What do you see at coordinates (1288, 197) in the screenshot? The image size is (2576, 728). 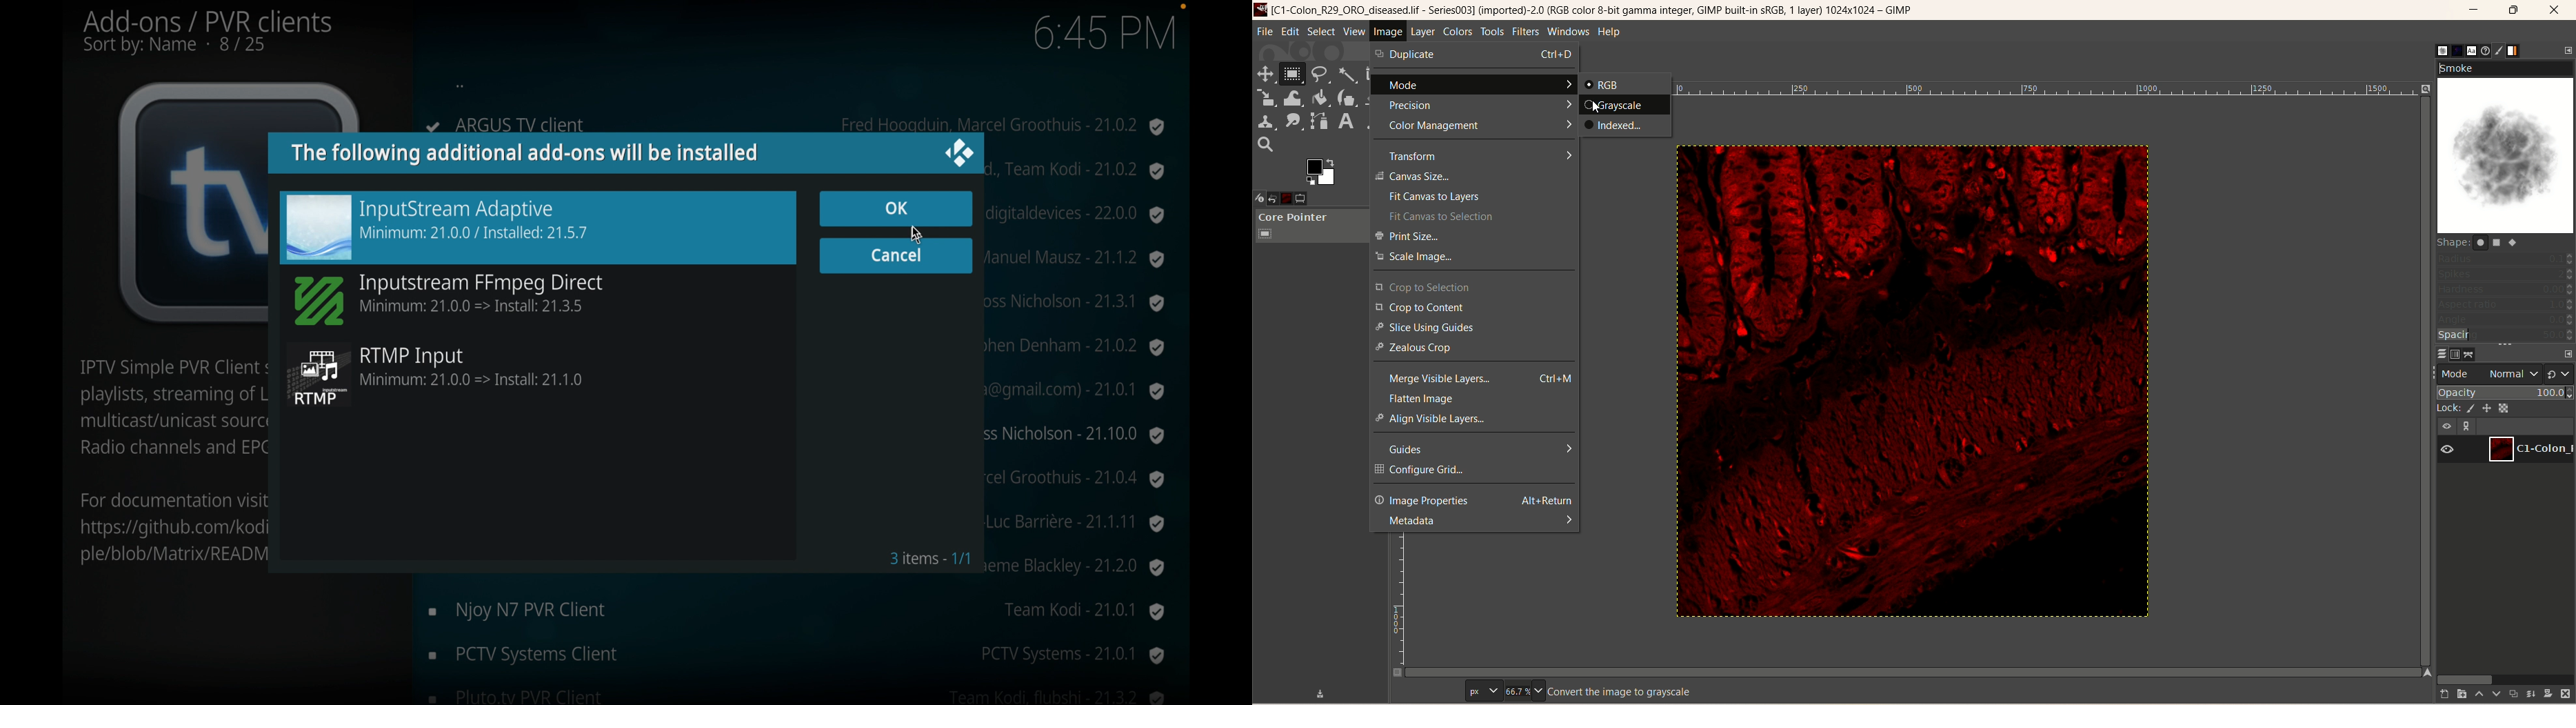 I see `image` at bounding box center [1288, 197].